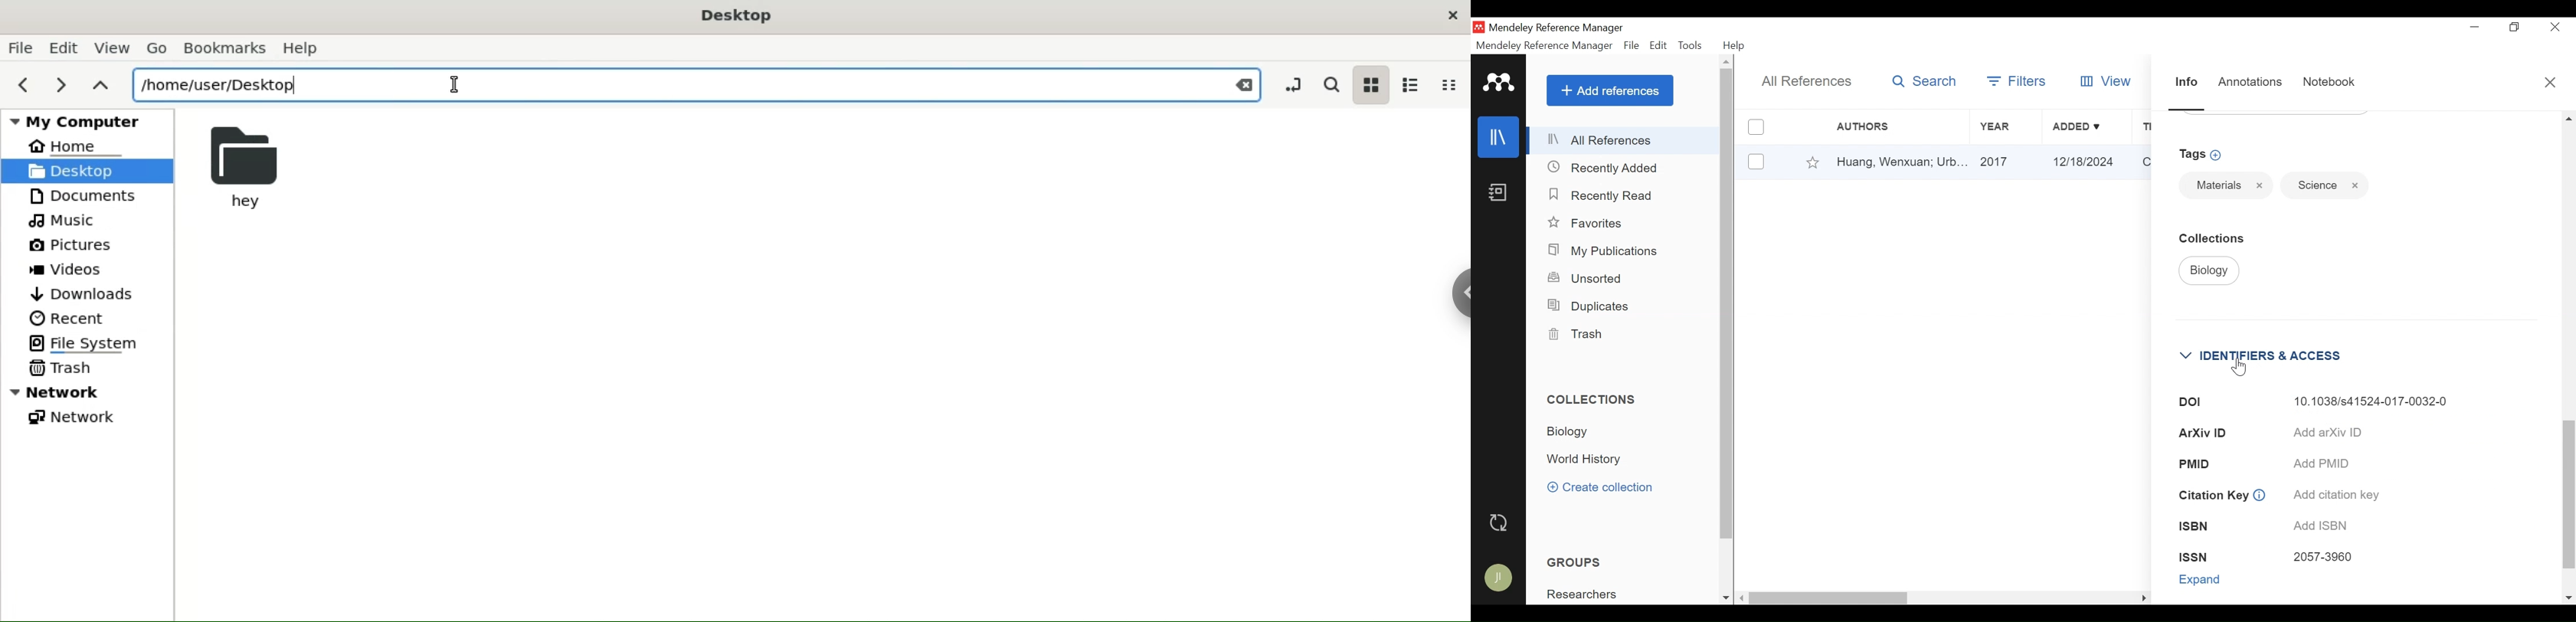  What do you see at coordinates (1901, 162) in the screenshot?
I see `Huang, Wenxuan; Urb...` at bounding box center [1901, 162].